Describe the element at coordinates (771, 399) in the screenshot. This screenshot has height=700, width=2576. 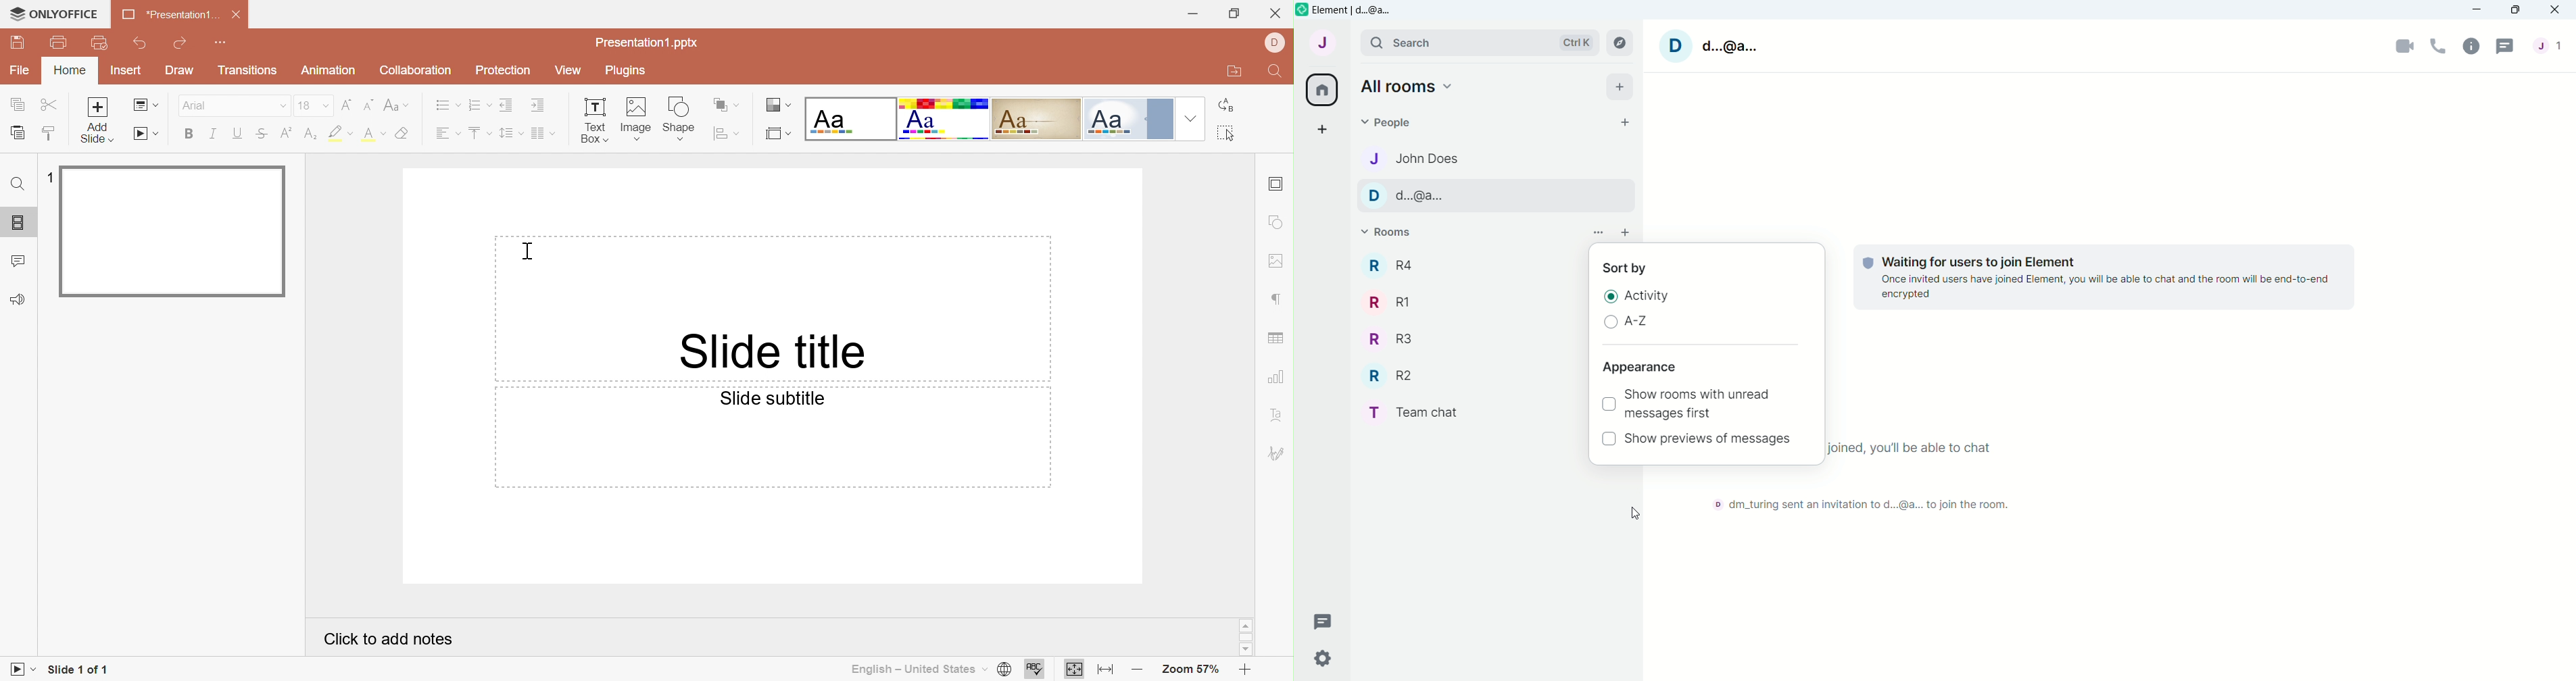
I see `Slide subtitle` at that location.